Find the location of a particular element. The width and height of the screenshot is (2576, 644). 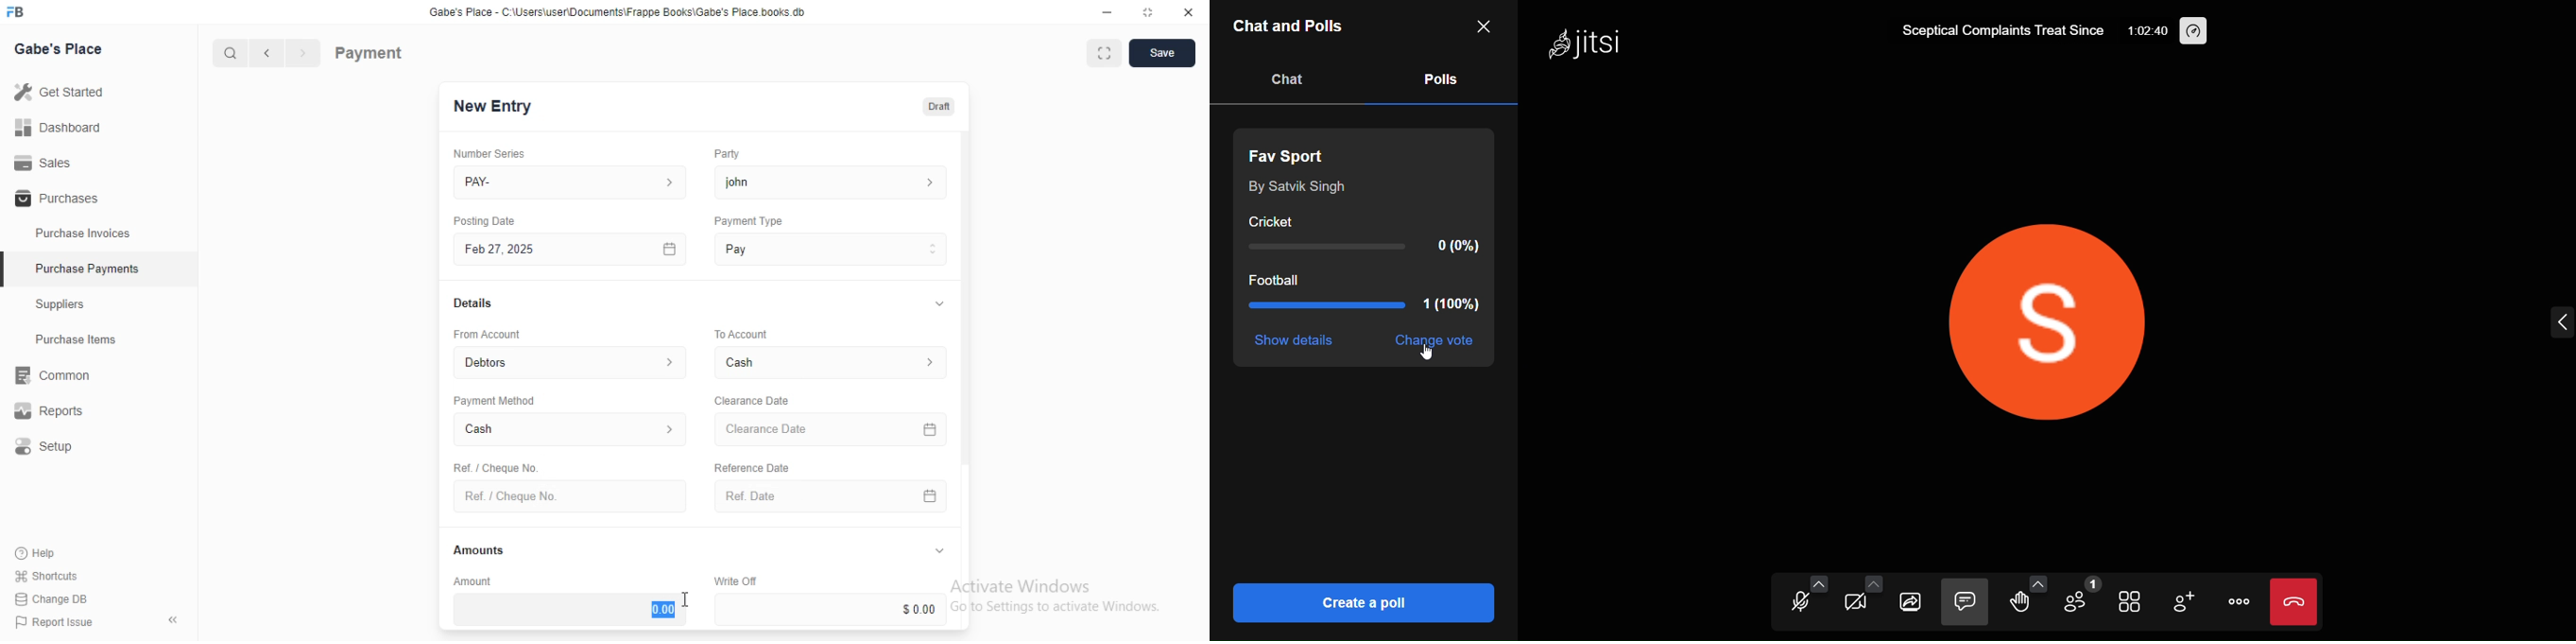

0.00 is located at coordinates (570, 609).